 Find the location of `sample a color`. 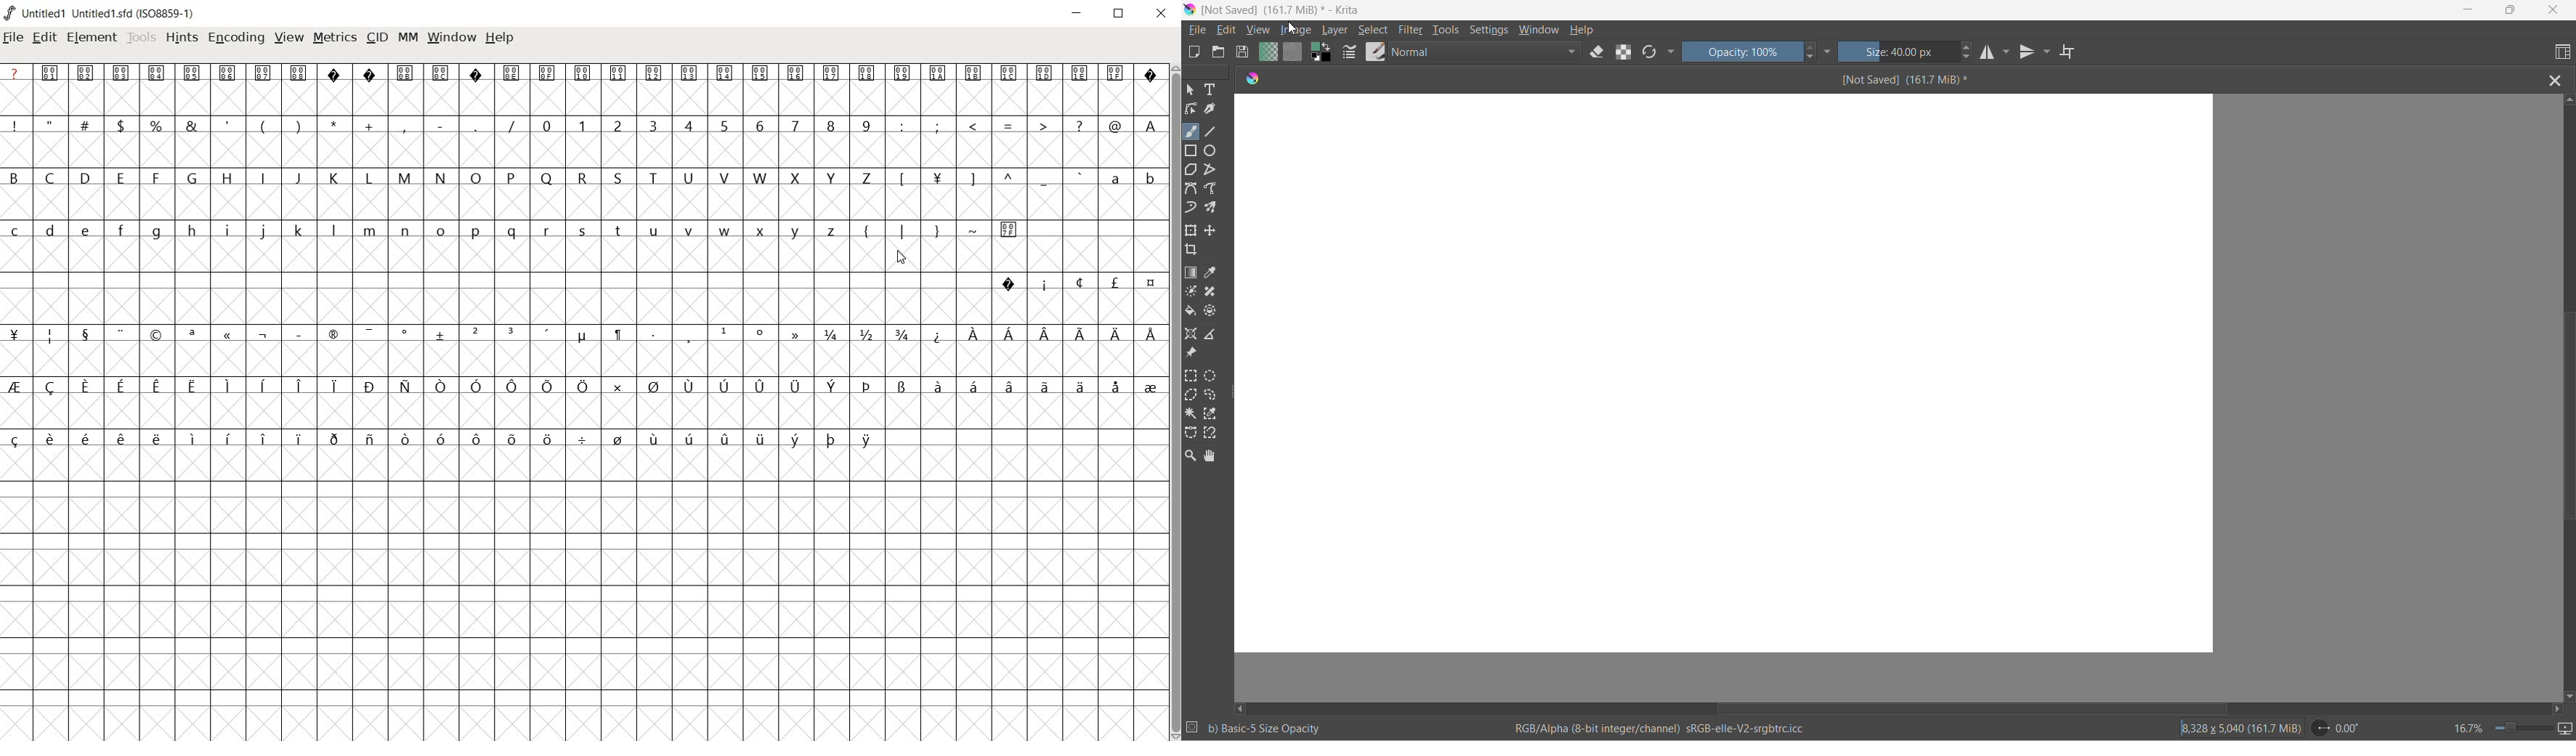

sample a color is located at coordinates (1212, 274).